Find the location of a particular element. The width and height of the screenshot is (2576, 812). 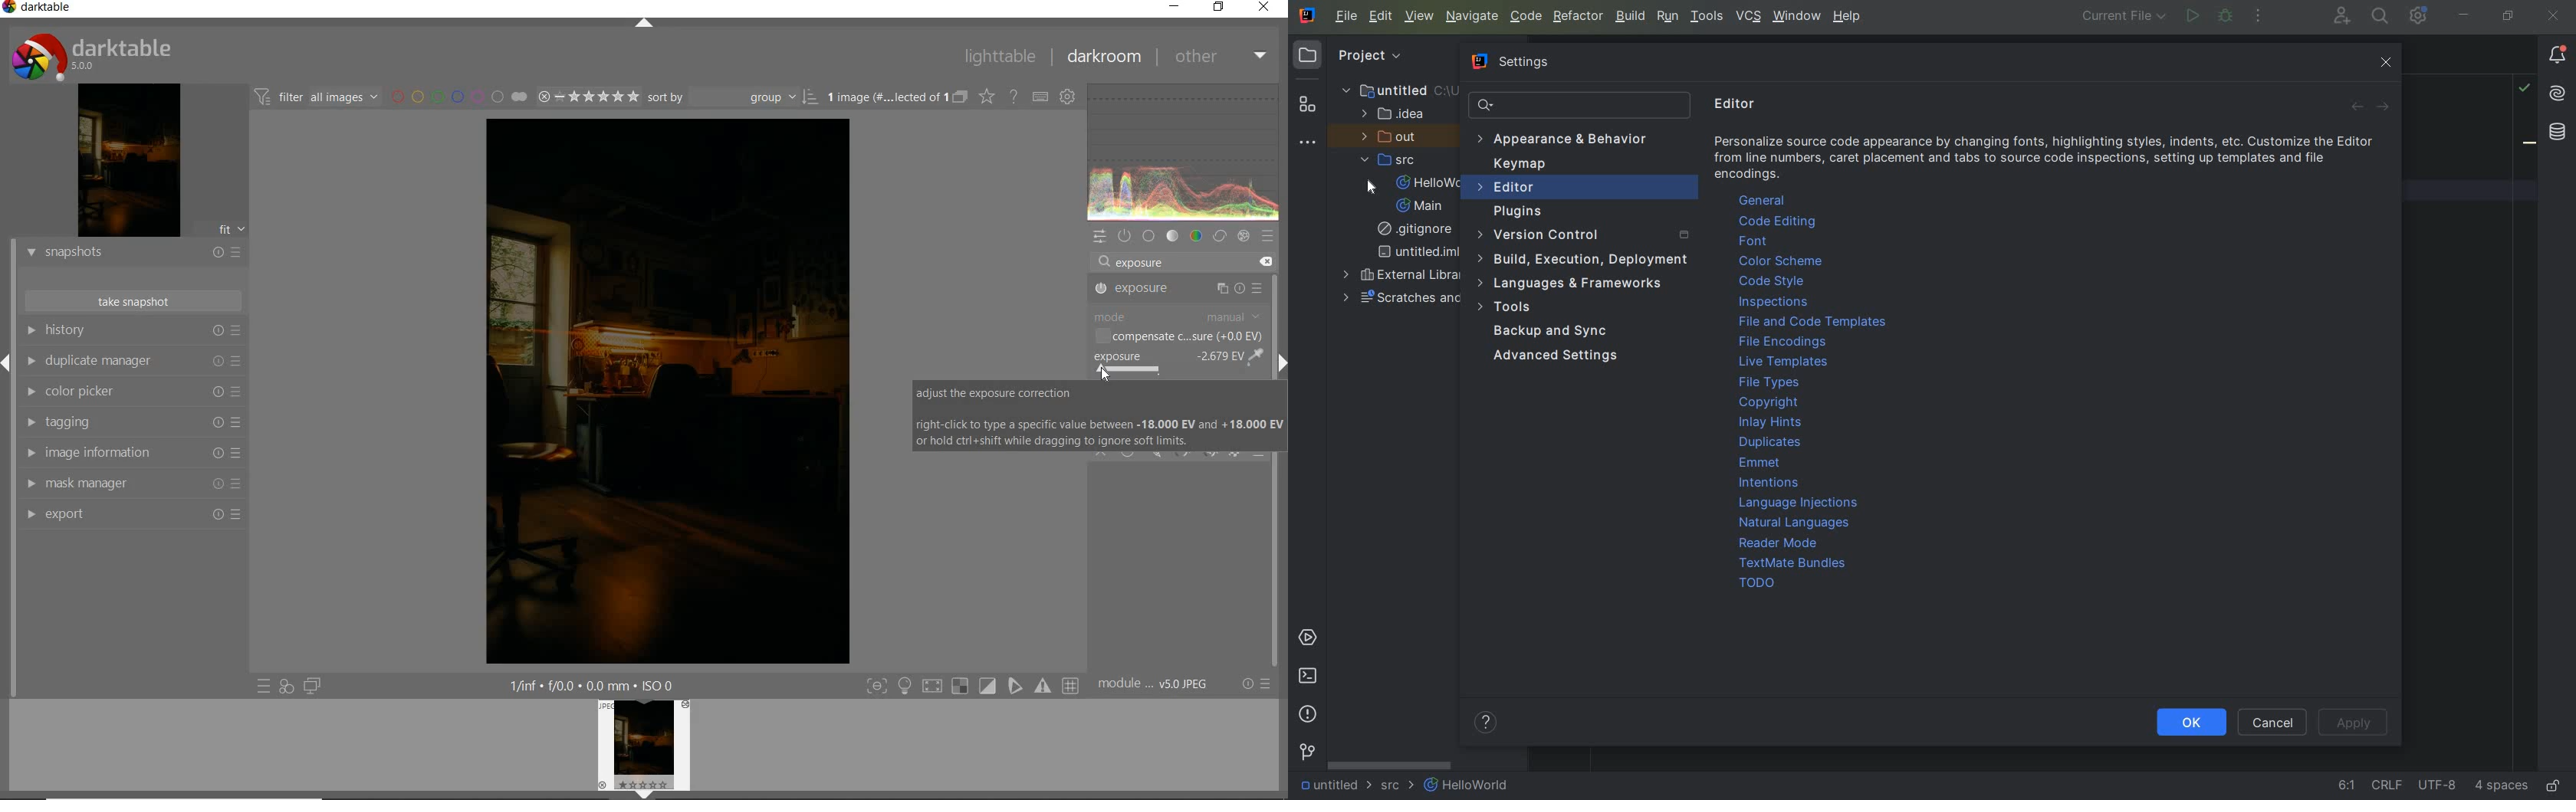

filter by image color is located at coordinates (458, 98).